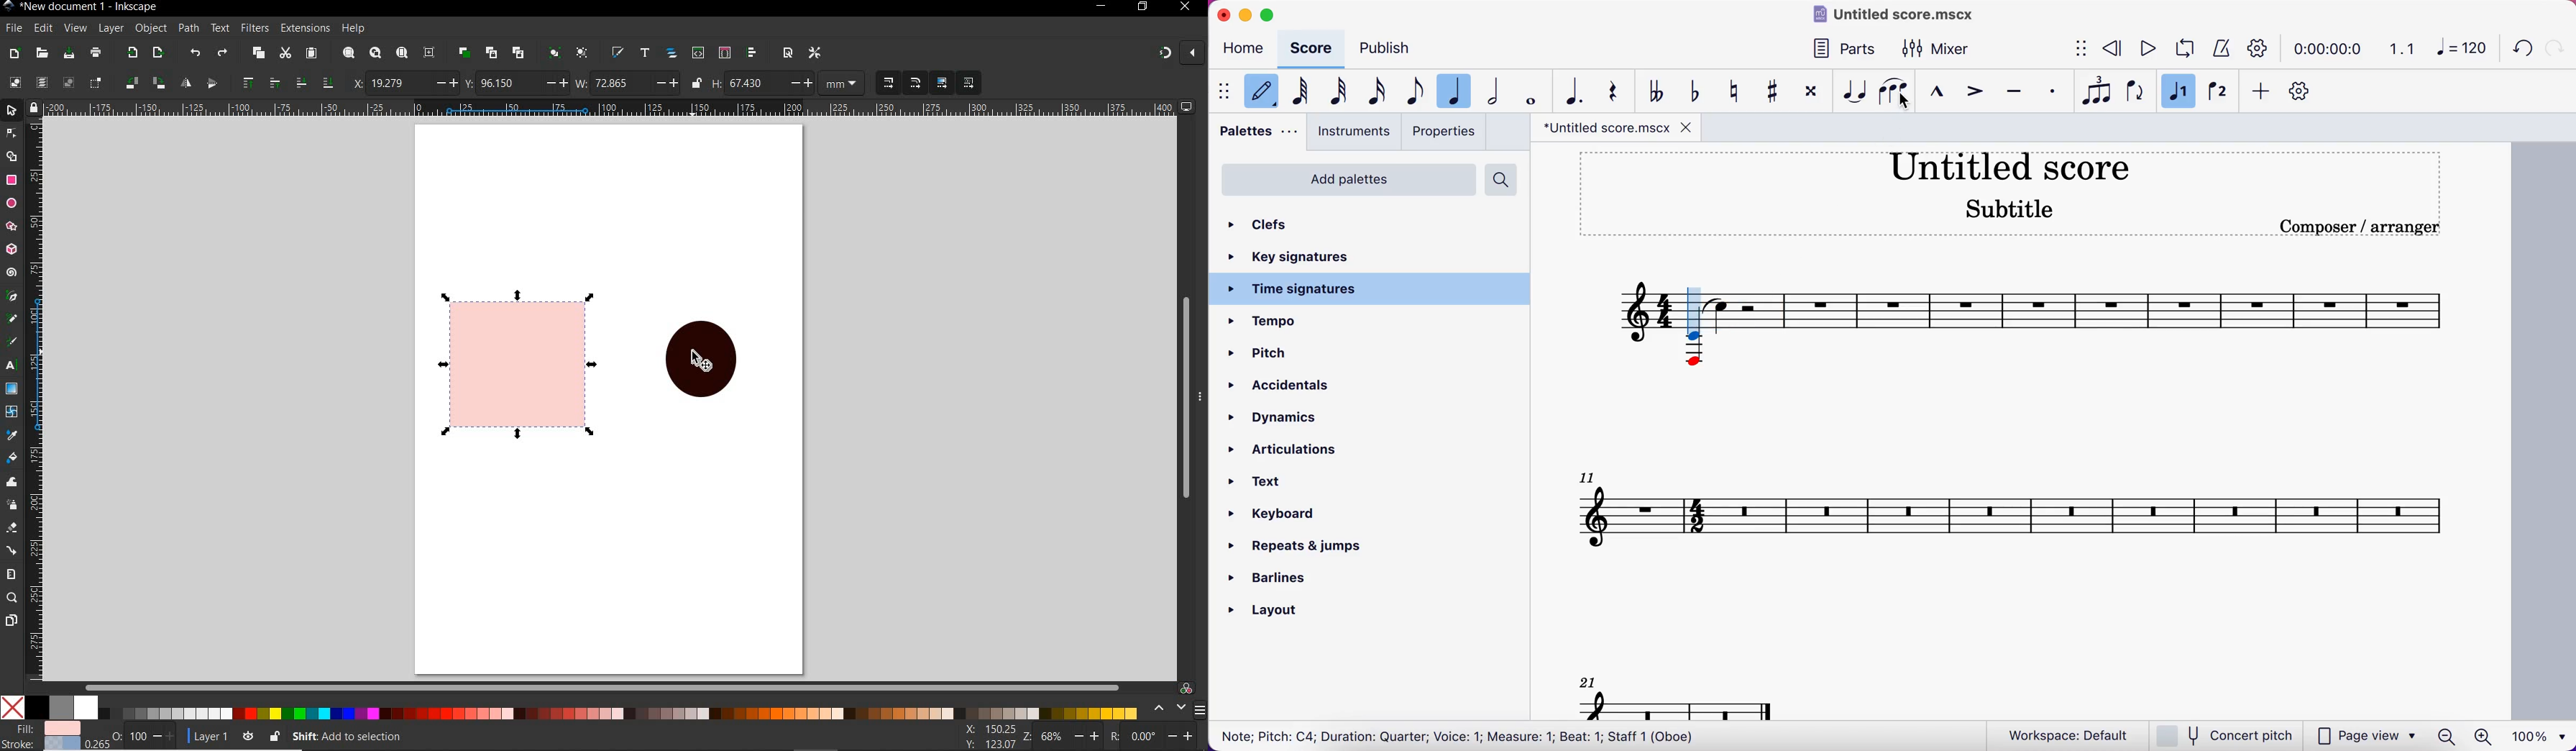 The height and width of the screenshot is (756, 2576). I want to click on select all in all layers, so click(39, 81).